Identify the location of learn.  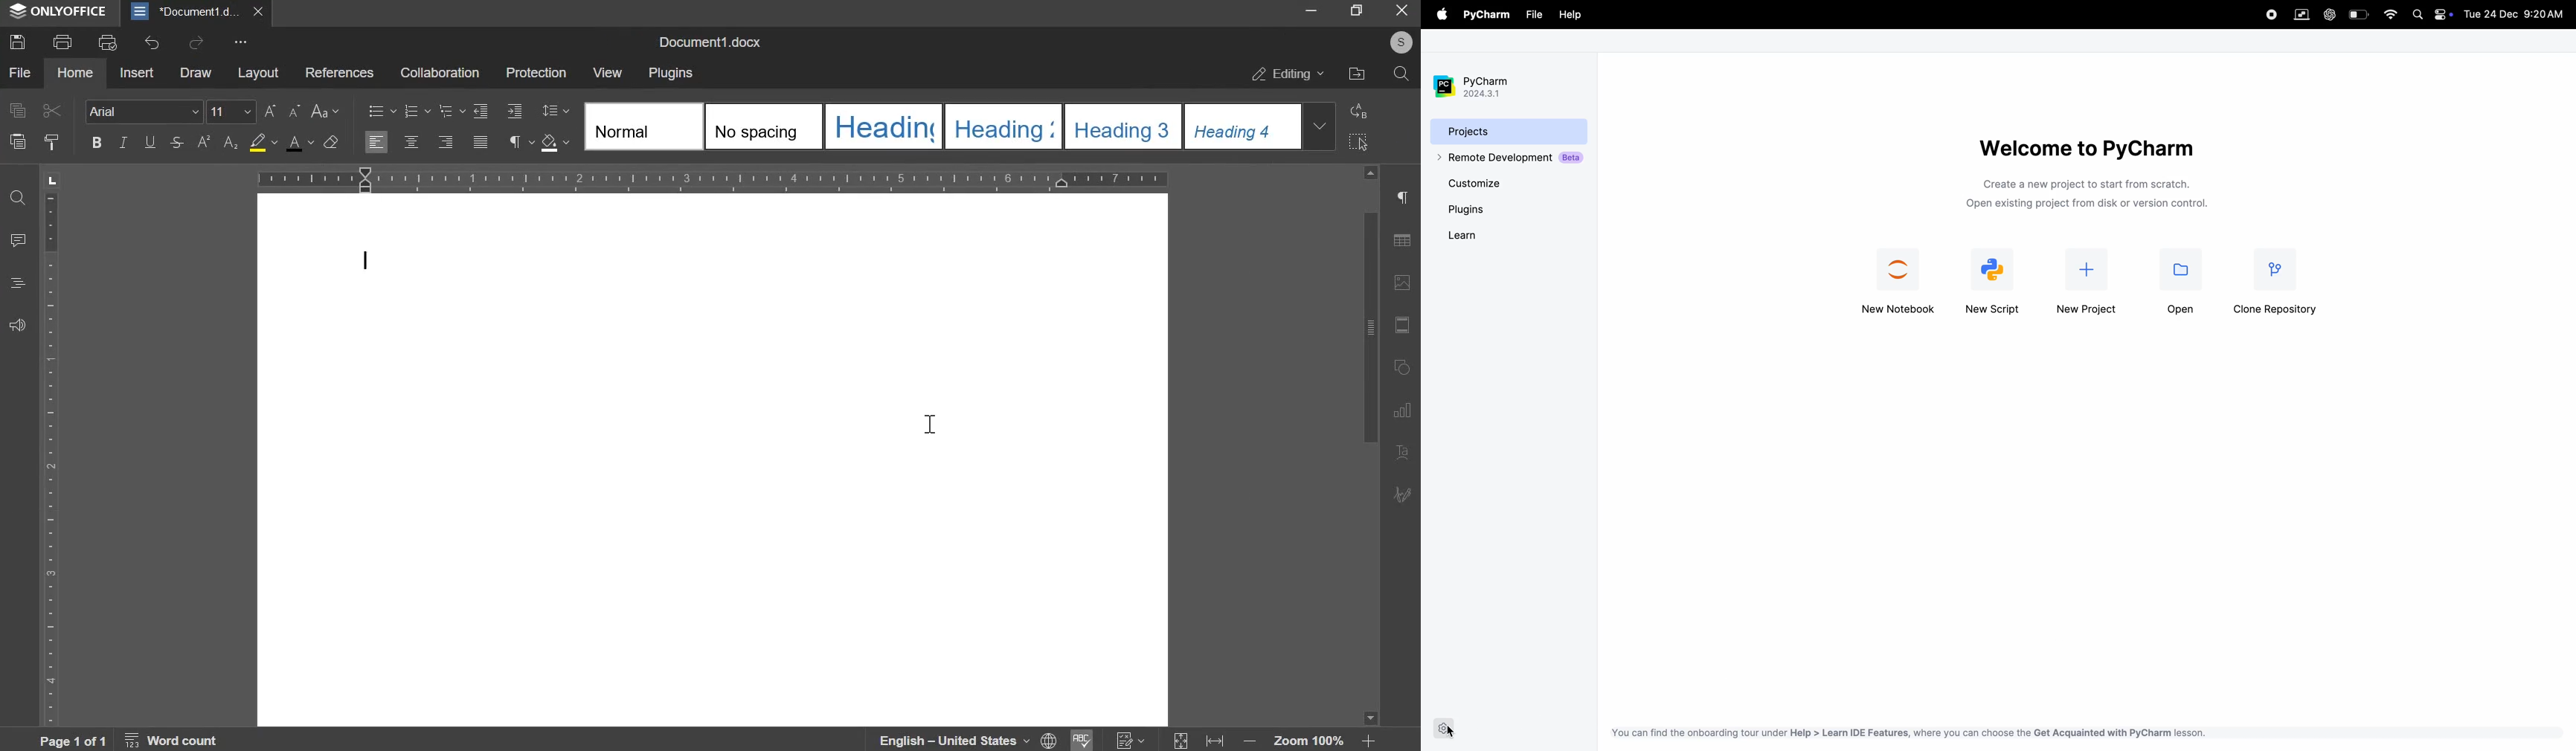
(1477, 235).